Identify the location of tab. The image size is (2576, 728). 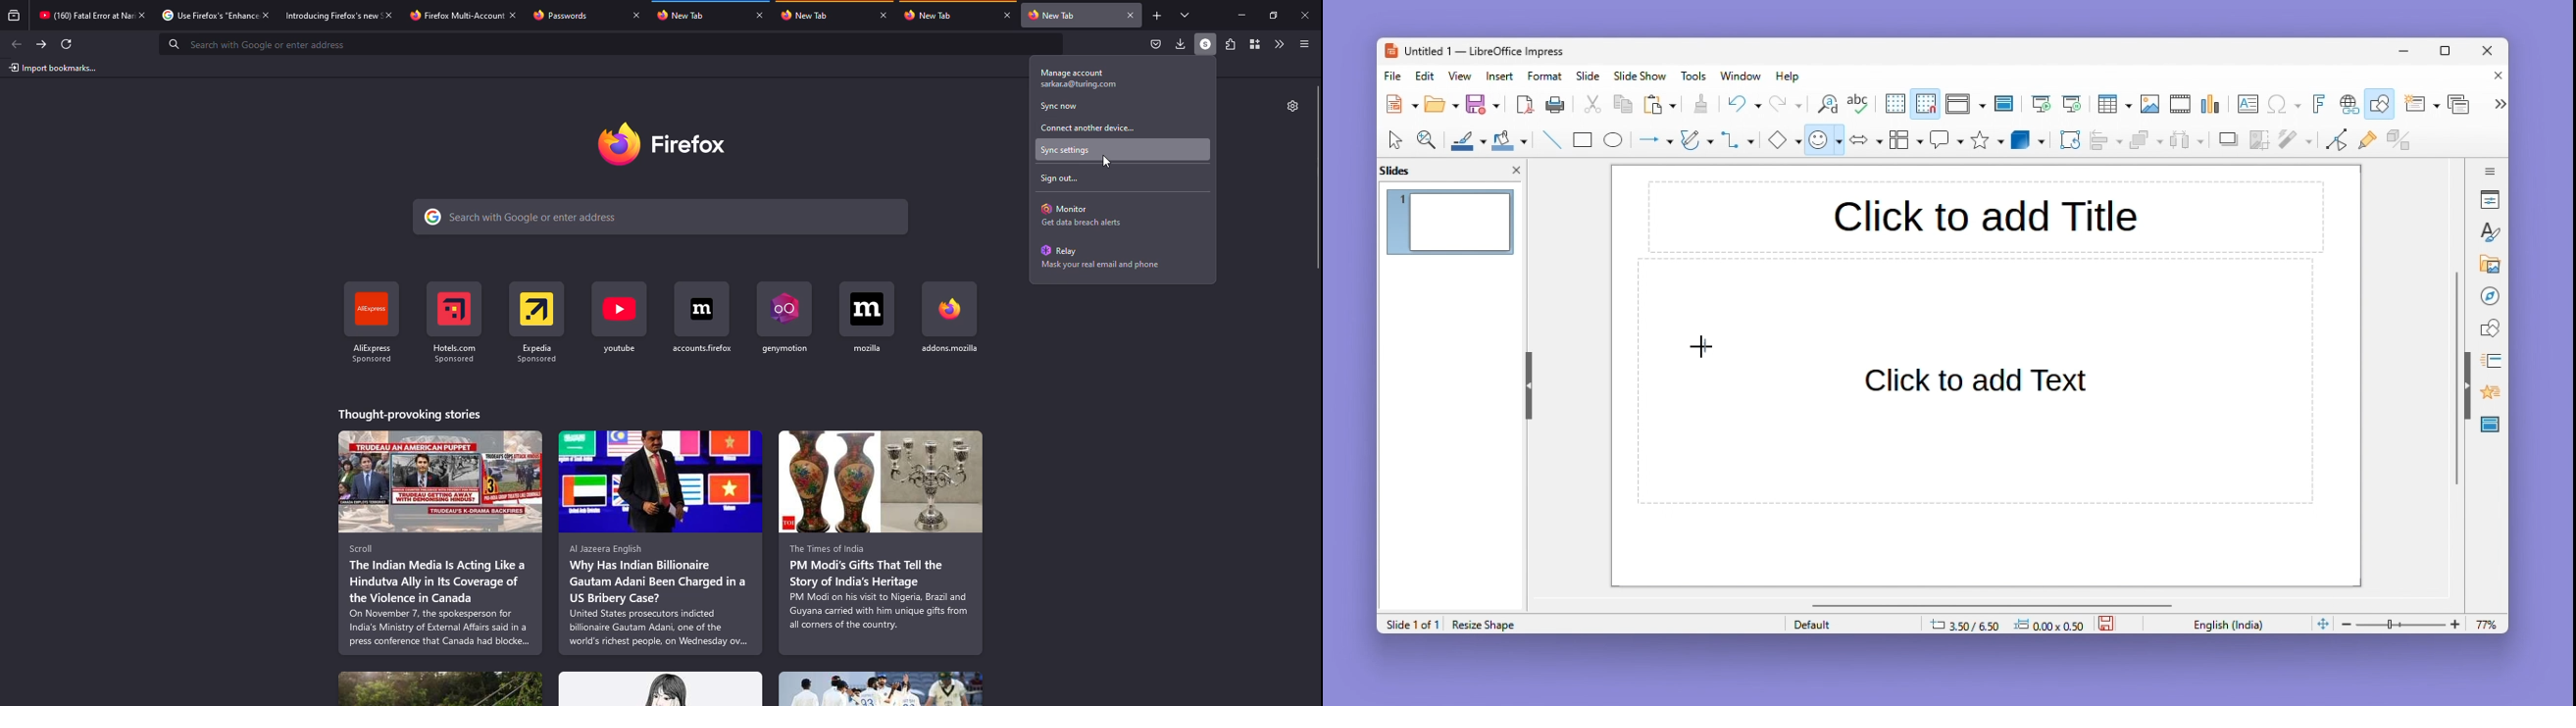
(562, 16).